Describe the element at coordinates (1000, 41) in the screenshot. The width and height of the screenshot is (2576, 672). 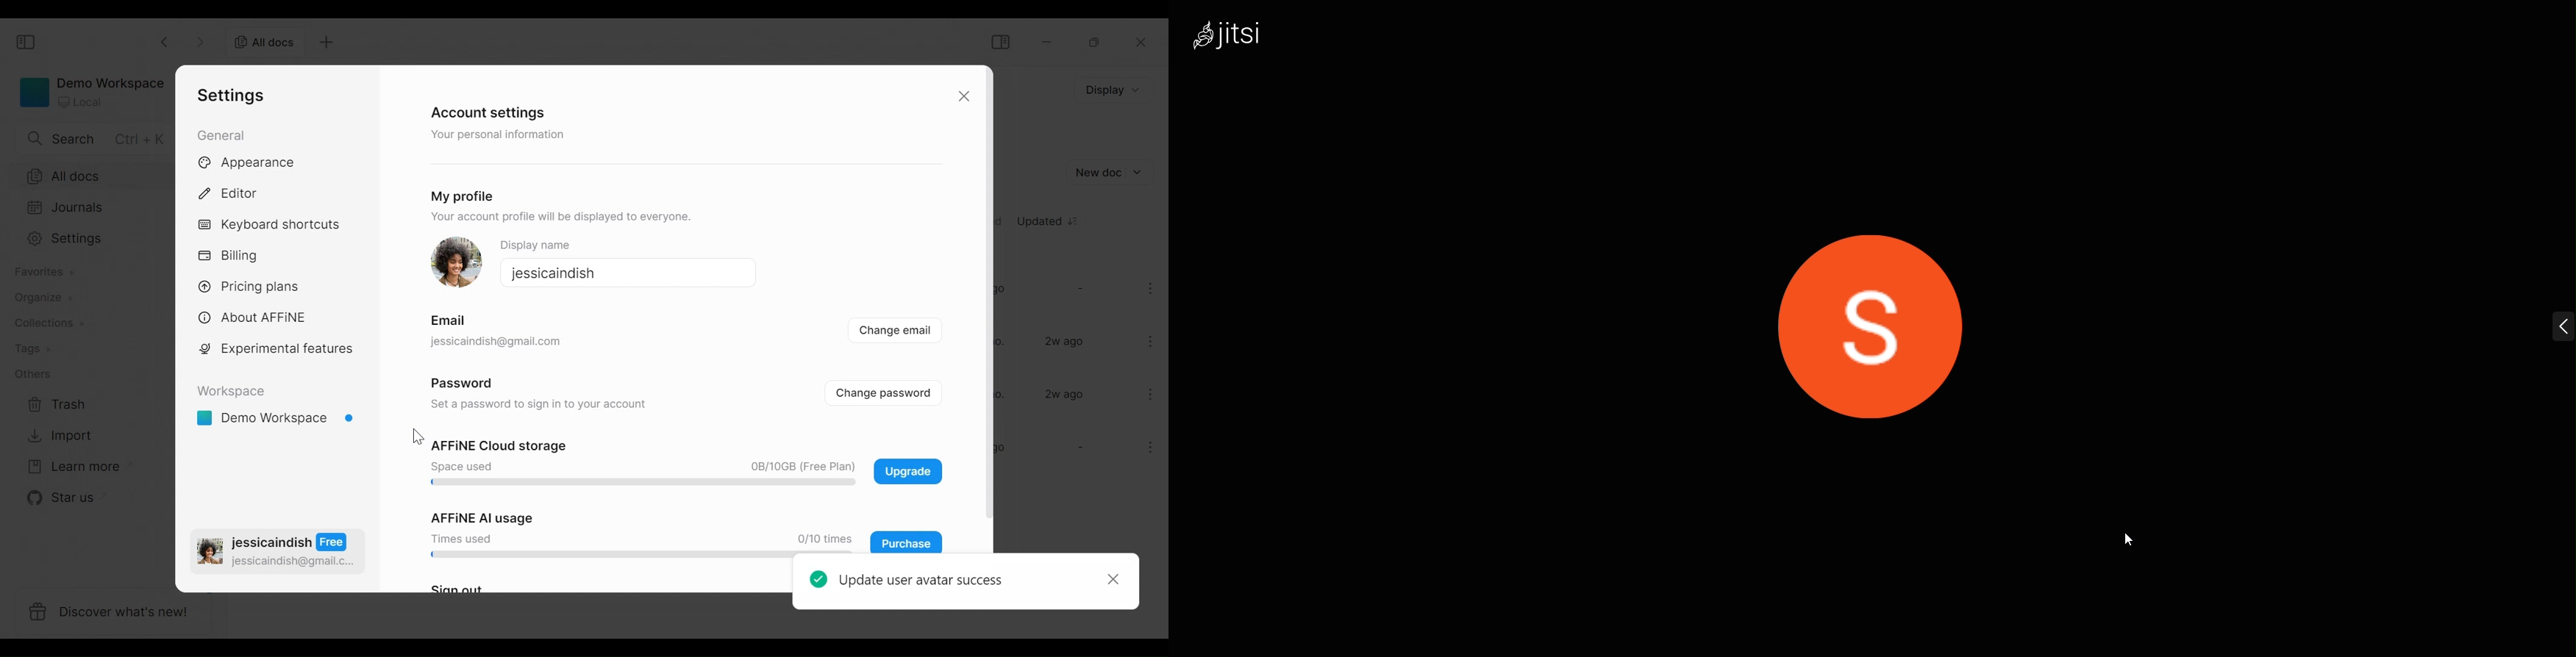
I see `Show/Hide Sidebar` at that location.